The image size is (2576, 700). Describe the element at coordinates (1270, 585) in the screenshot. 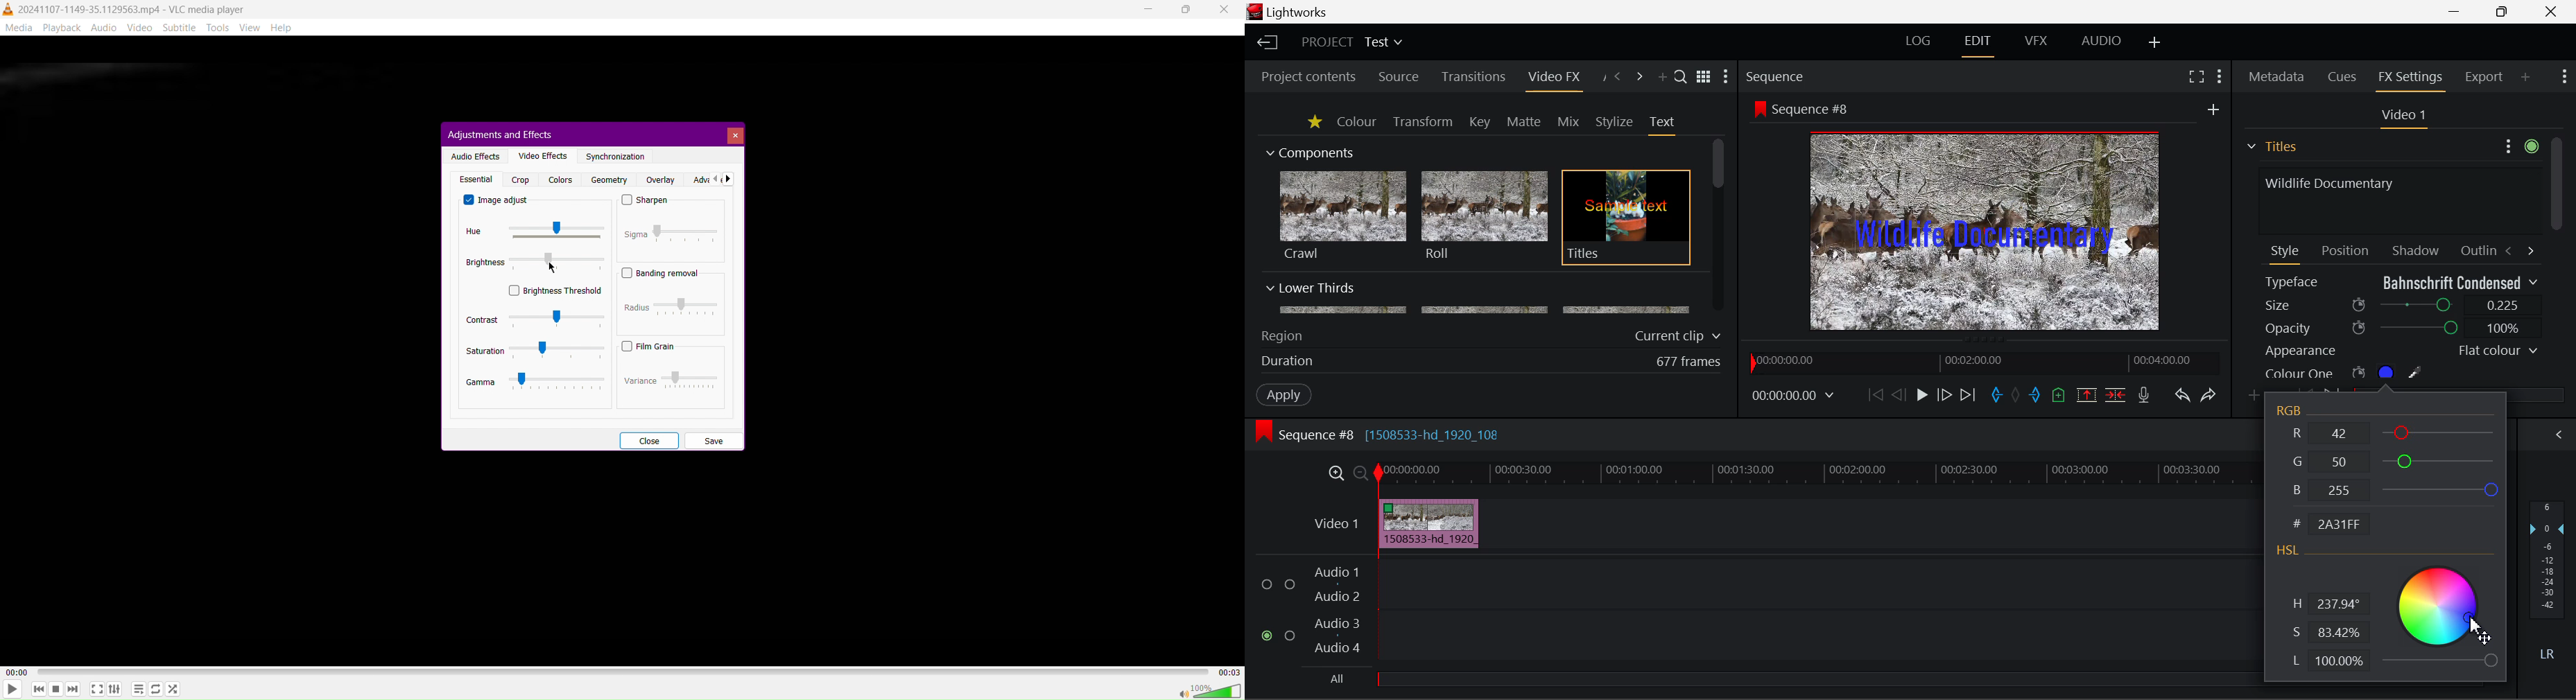

I see `checkbox` at that location.